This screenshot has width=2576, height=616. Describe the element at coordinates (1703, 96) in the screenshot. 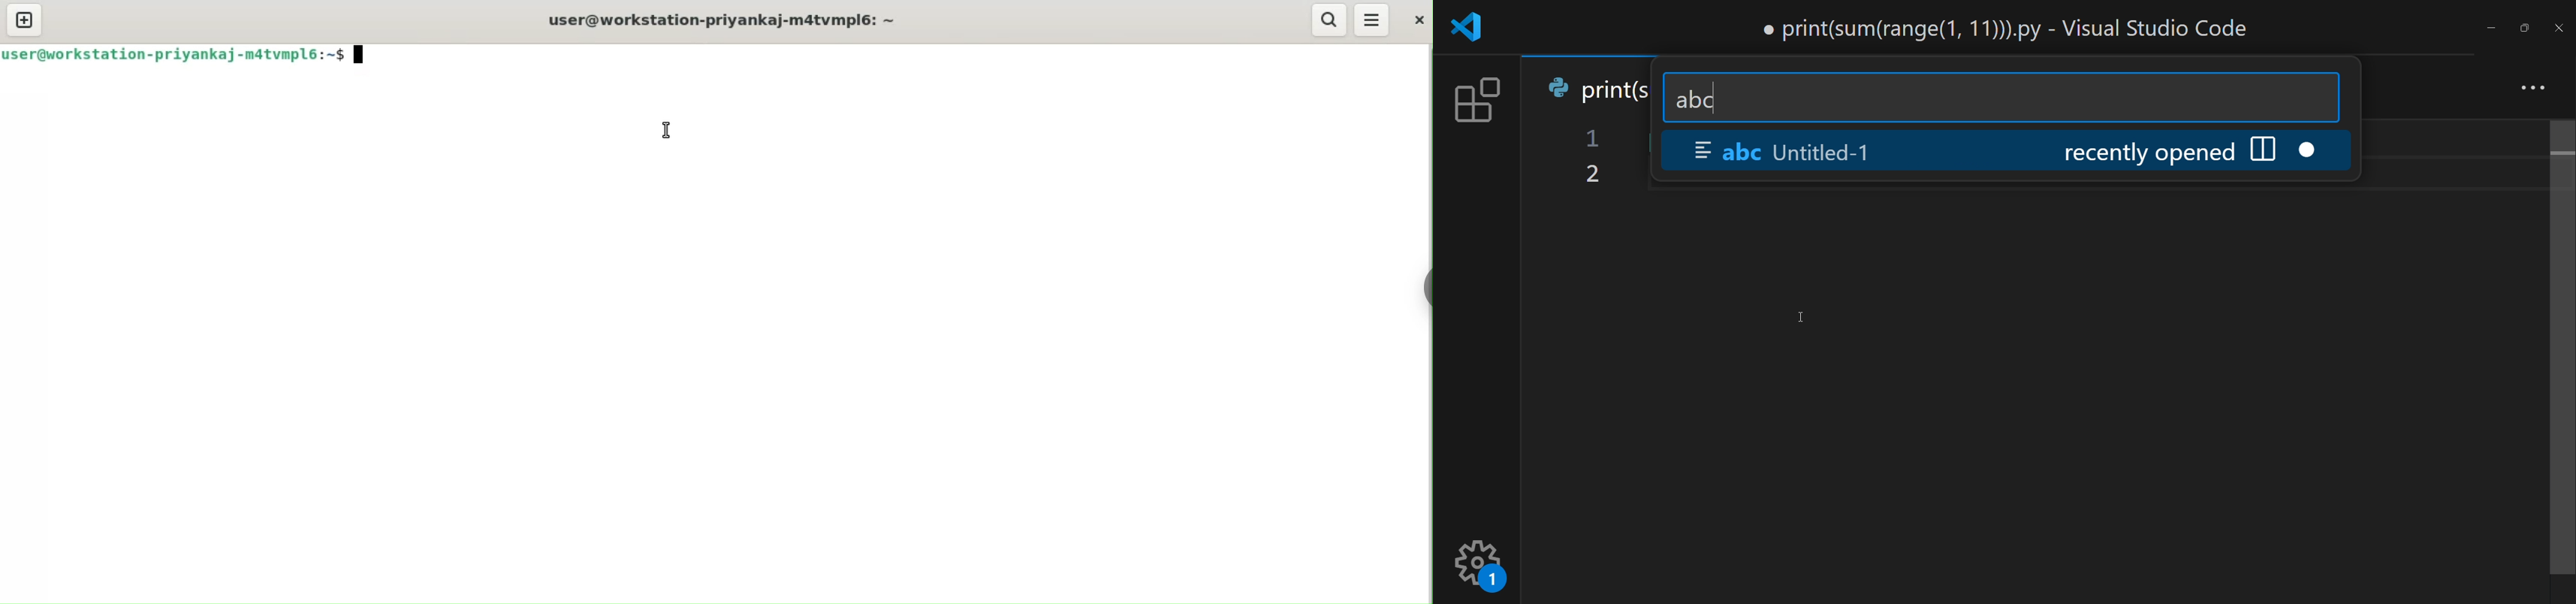

I see `abc` at that location.